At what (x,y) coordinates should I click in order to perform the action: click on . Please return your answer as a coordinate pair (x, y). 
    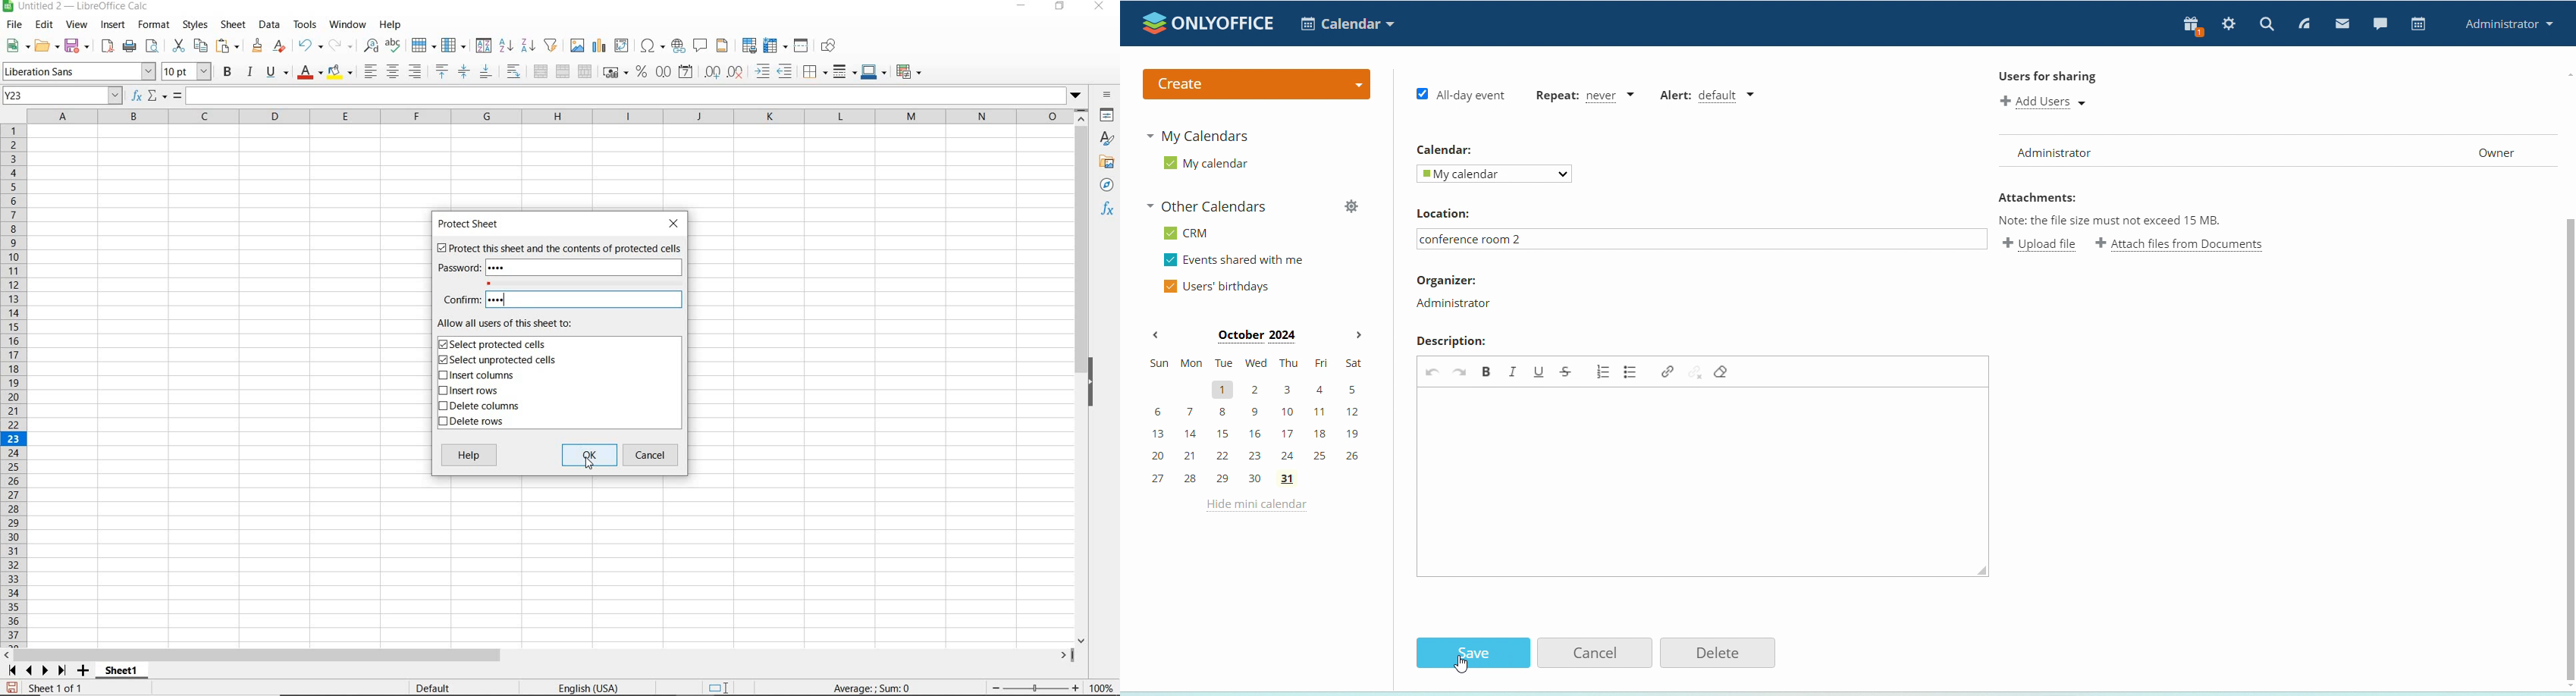
    Looking at the image, I should click on (589, 454).